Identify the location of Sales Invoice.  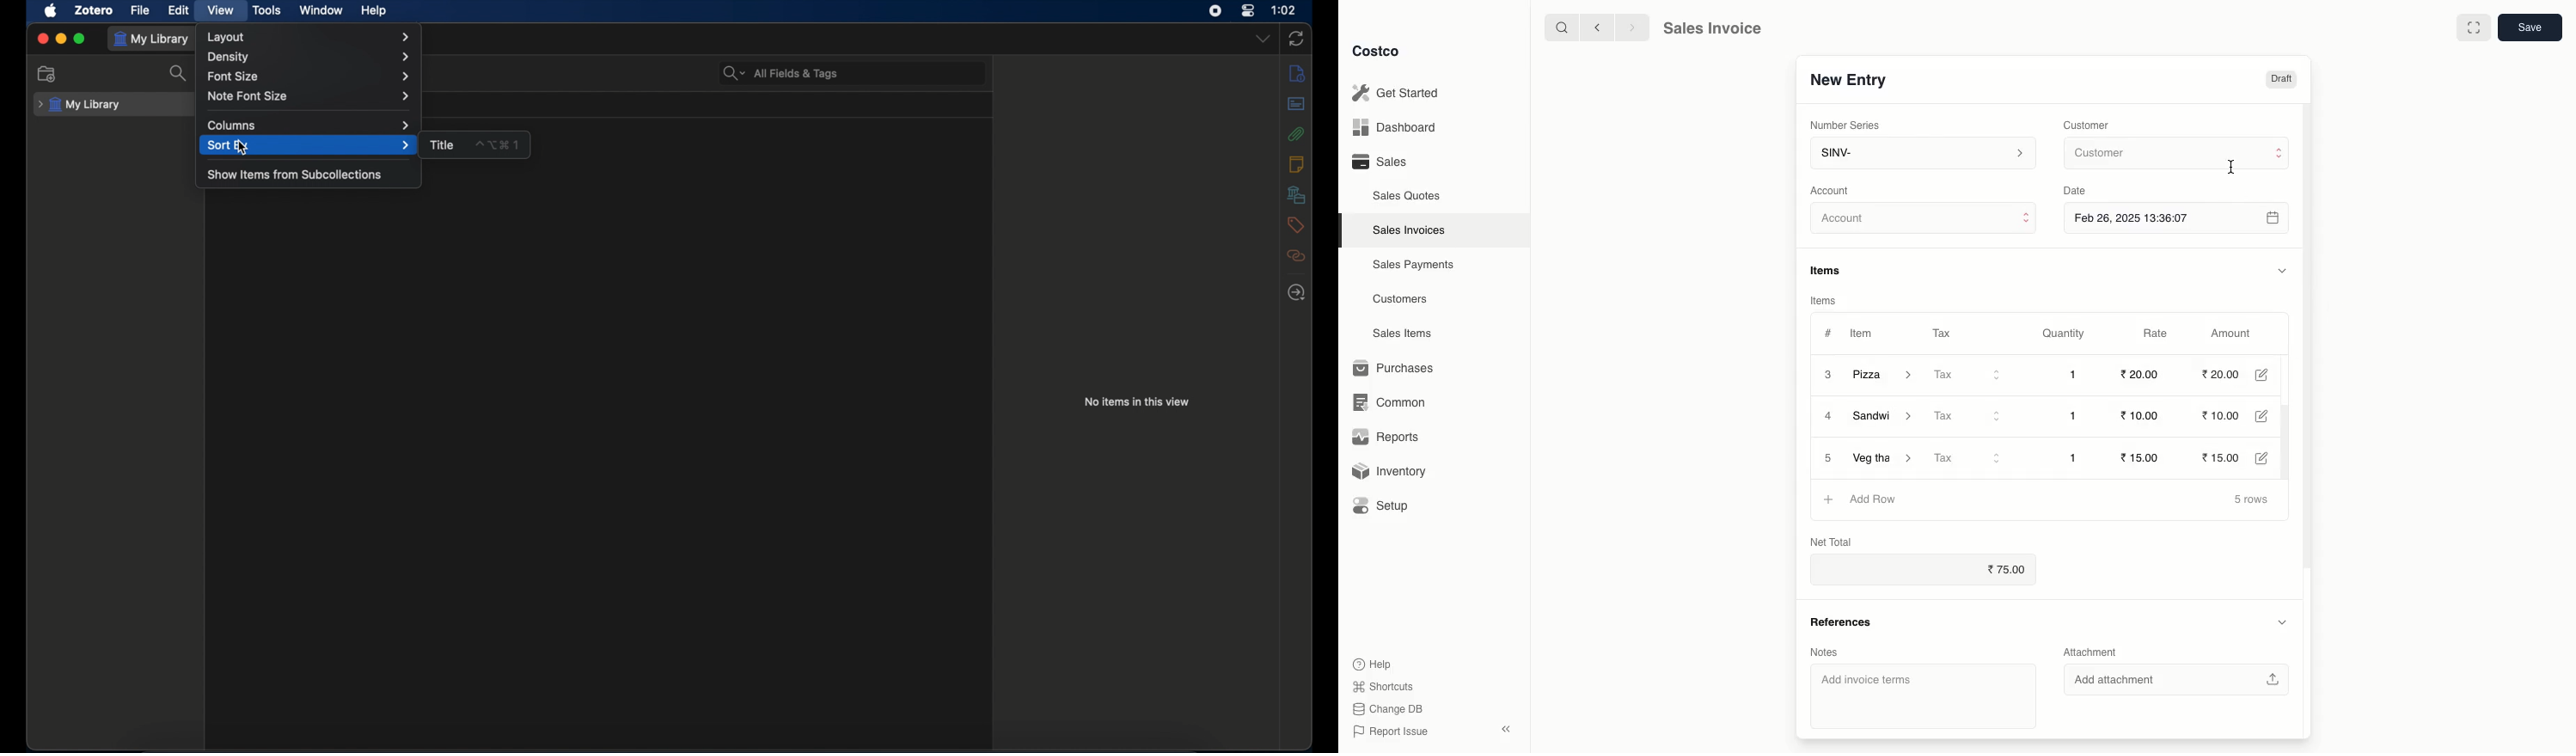
(1712, 30).